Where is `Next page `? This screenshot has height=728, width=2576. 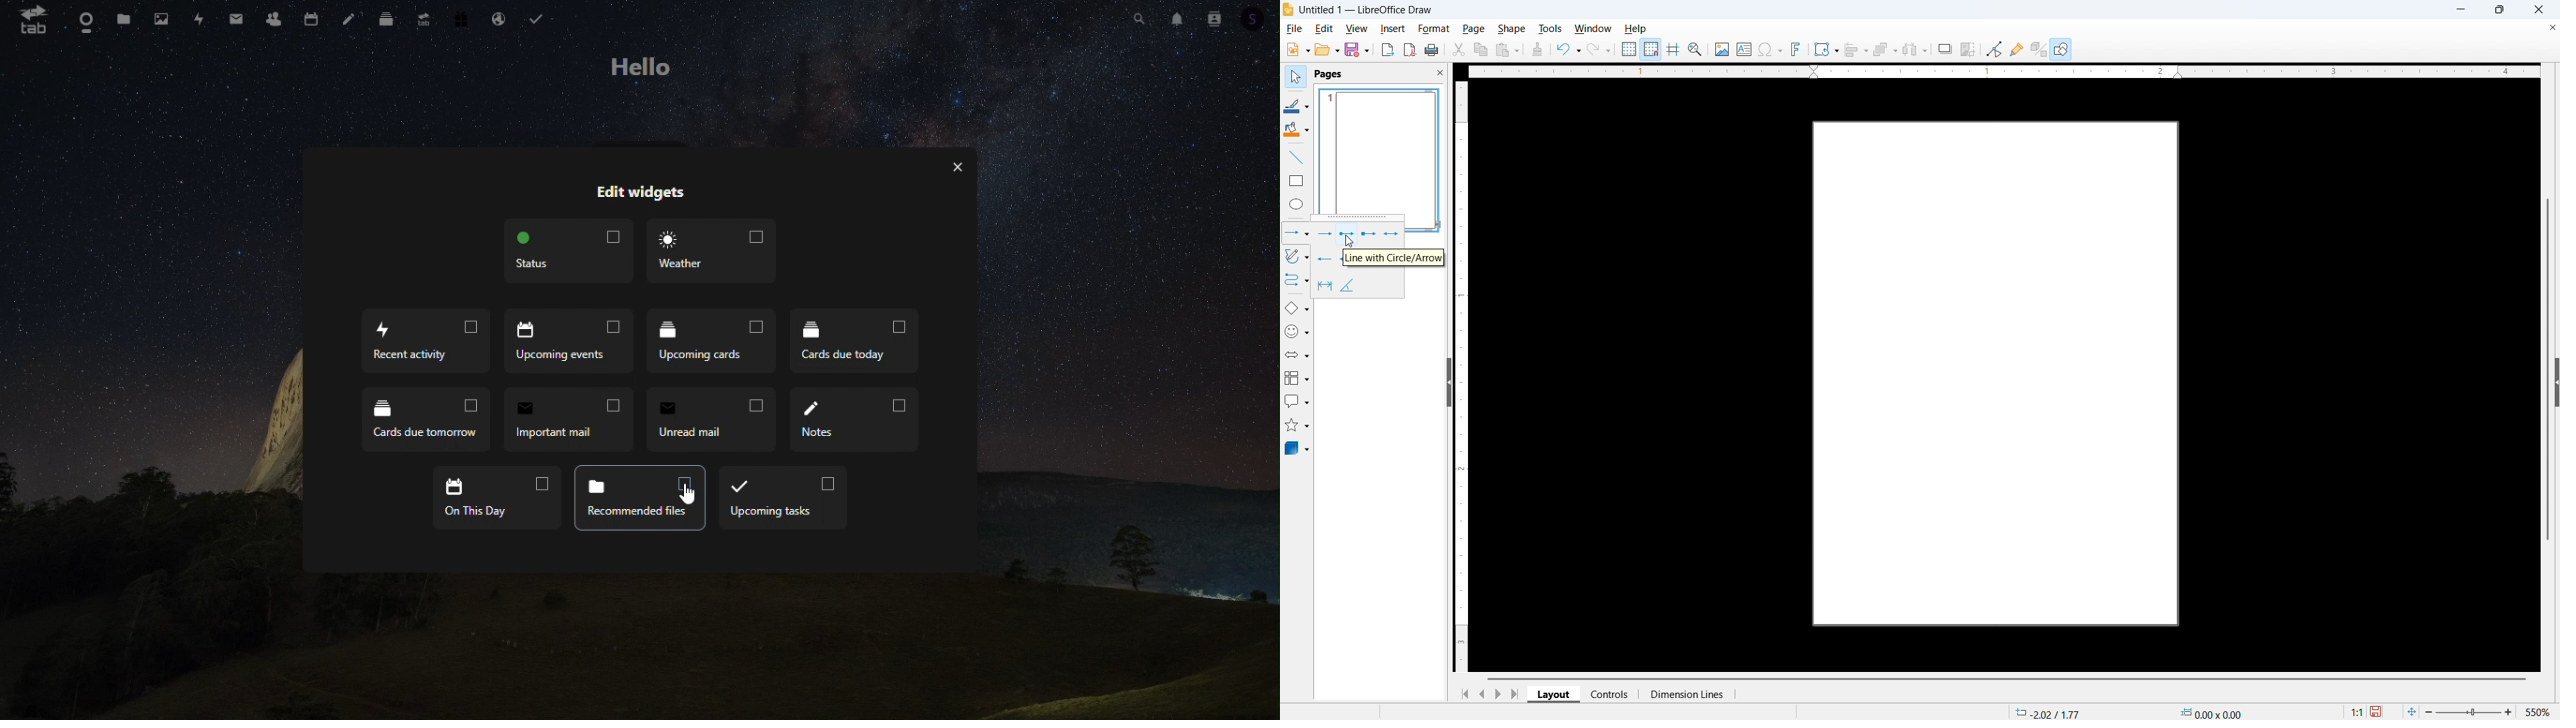 Next page  is located at coordinates (1497, 694).